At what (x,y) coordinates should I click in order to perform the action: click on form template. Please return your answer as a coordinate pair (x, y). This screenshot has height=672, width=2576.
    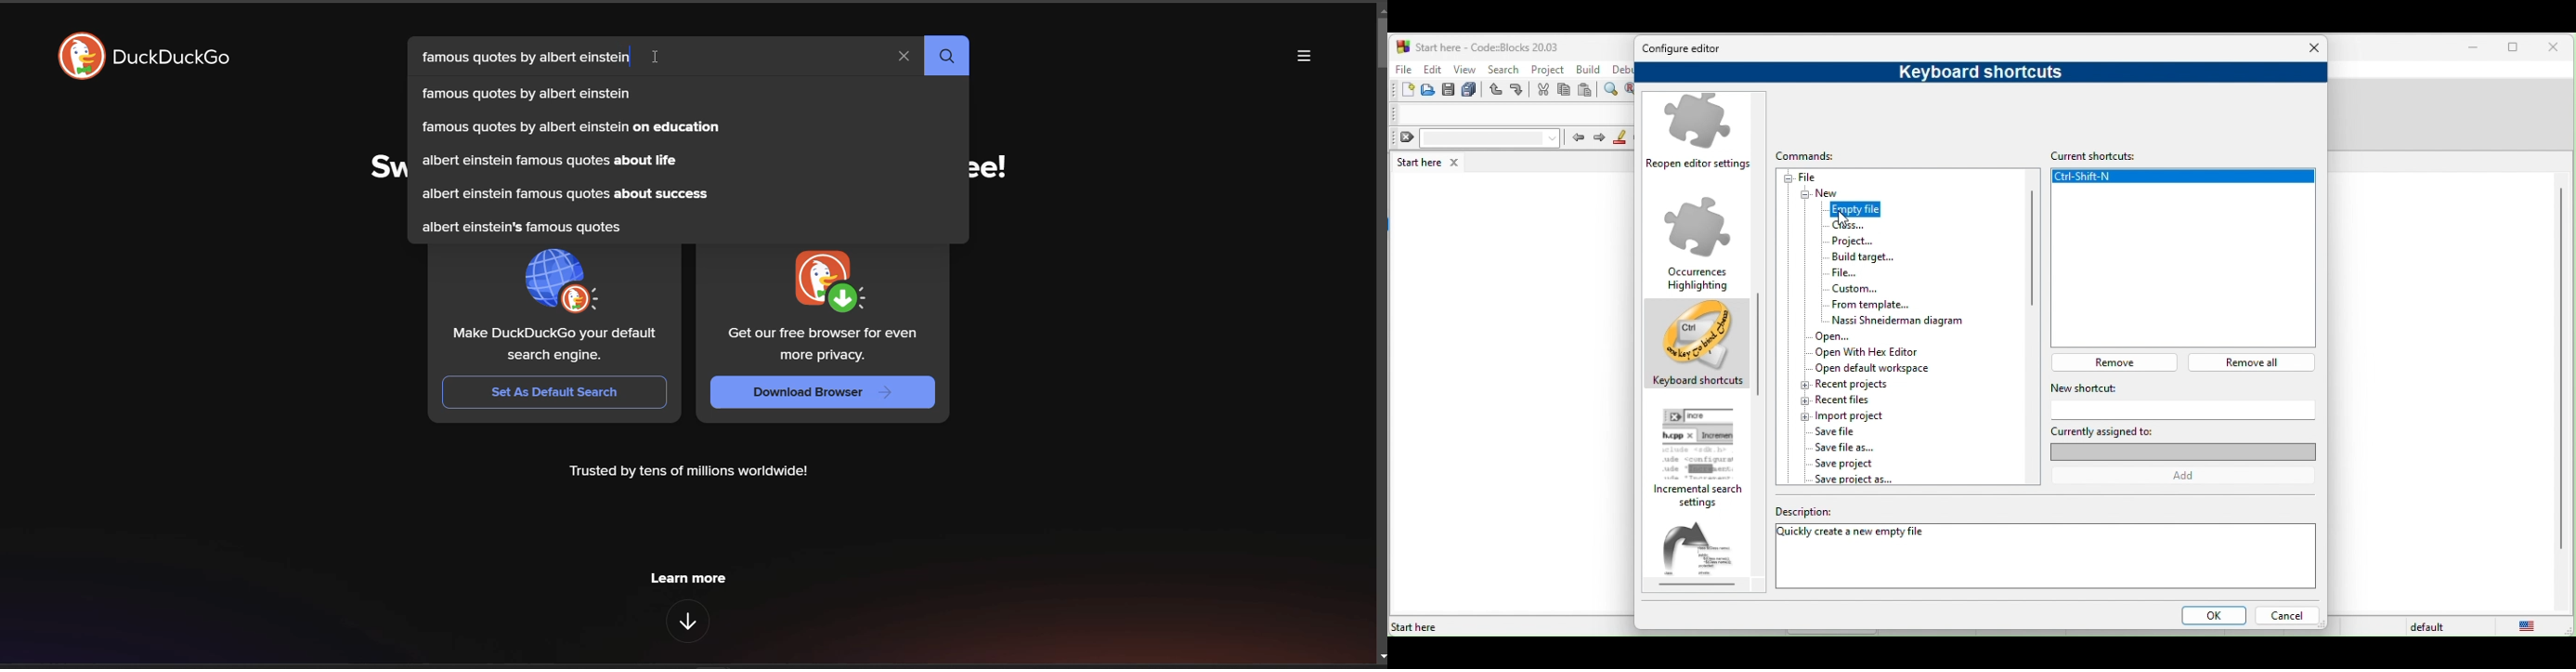
    Looking at the image, I should click on (1870, 304).